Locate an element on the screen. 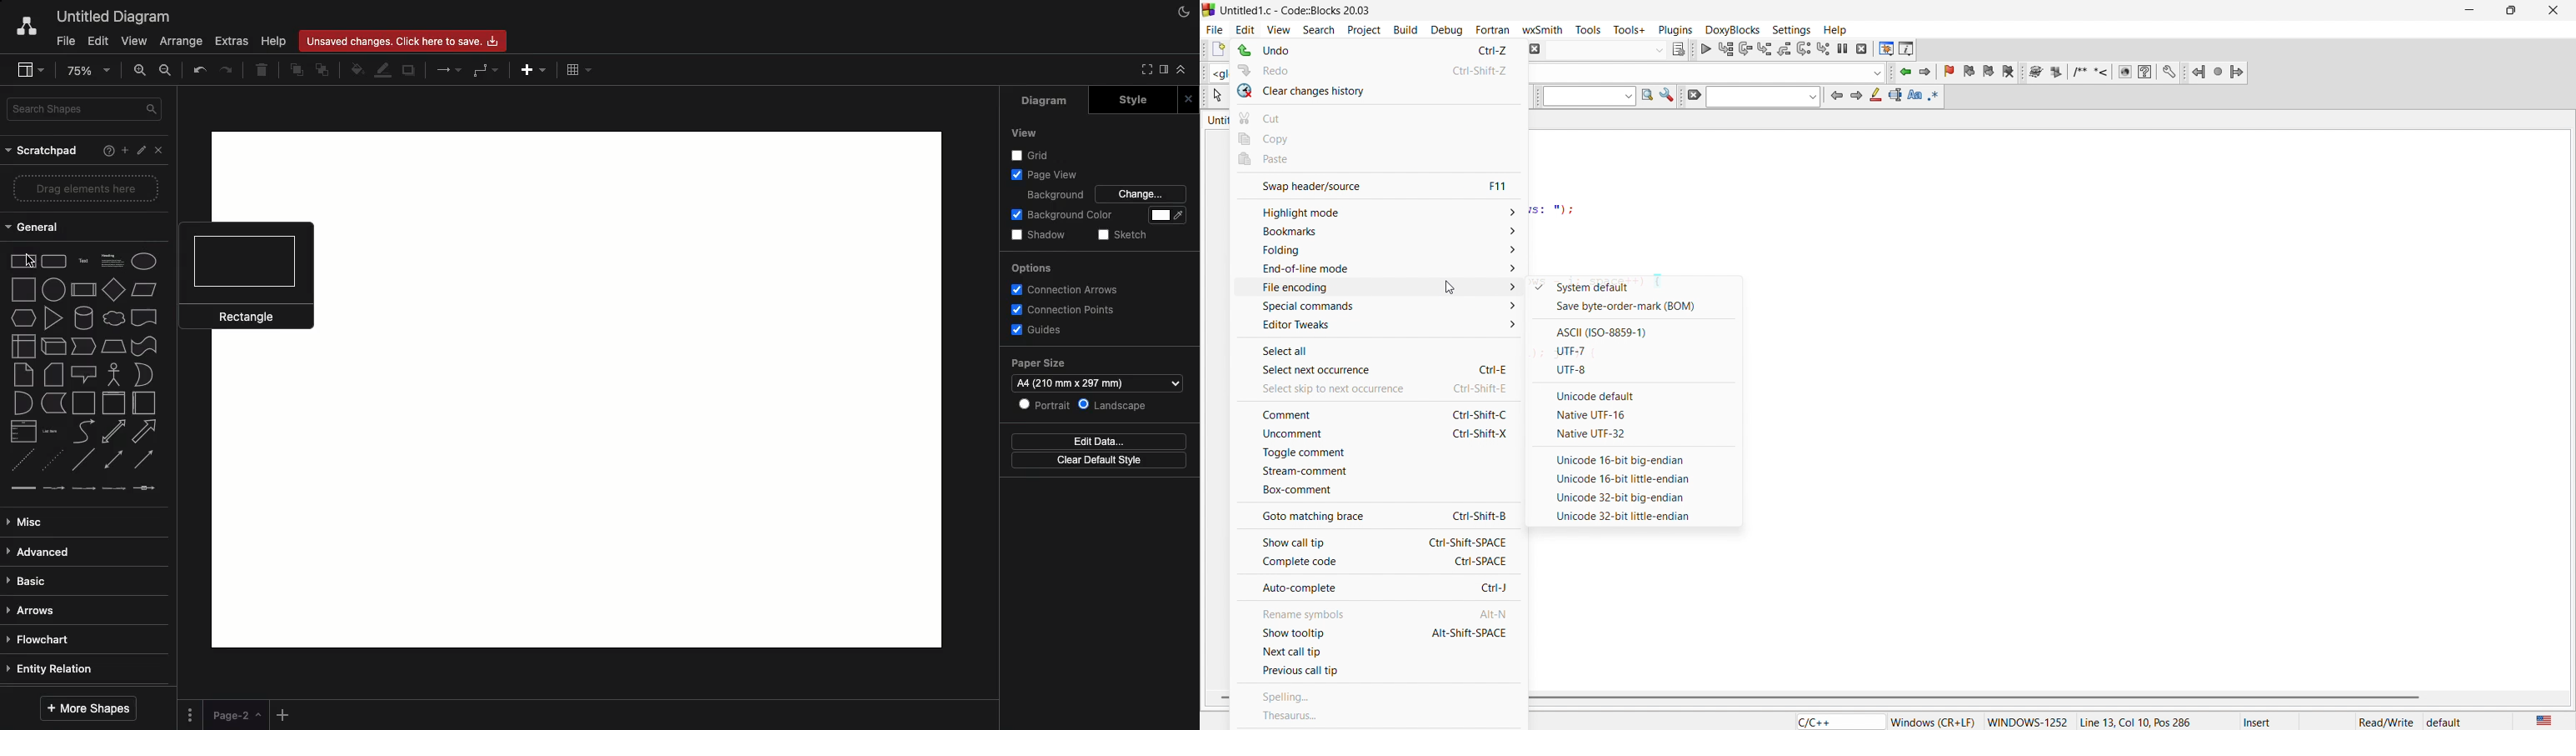 This screenshot has width=2576, height=756. swap is located at coordinates (1379, 184).